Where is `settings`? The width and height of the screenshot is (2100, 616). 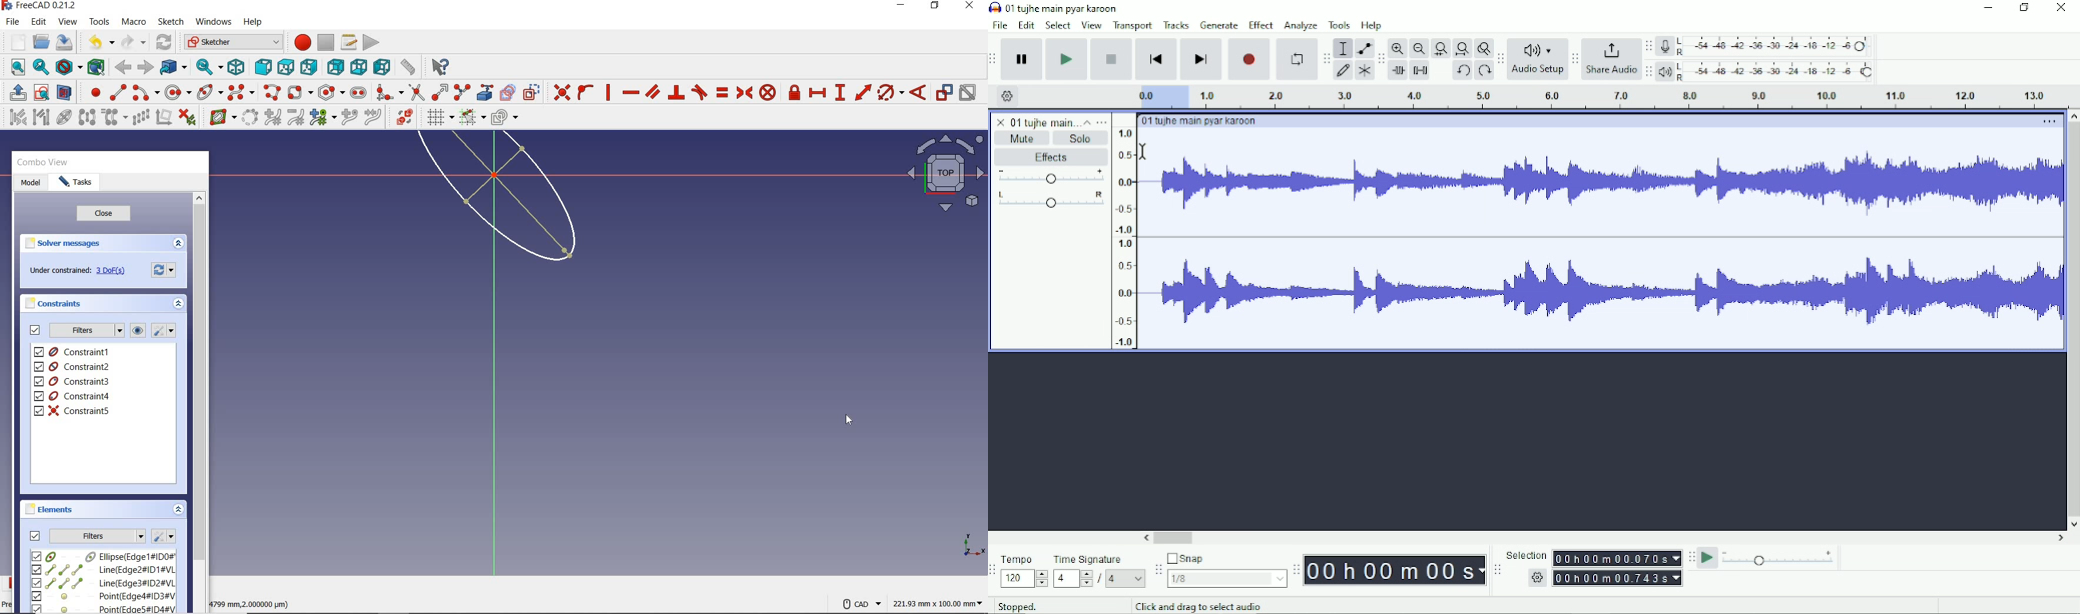 settings is located at coordinates (165, 269).